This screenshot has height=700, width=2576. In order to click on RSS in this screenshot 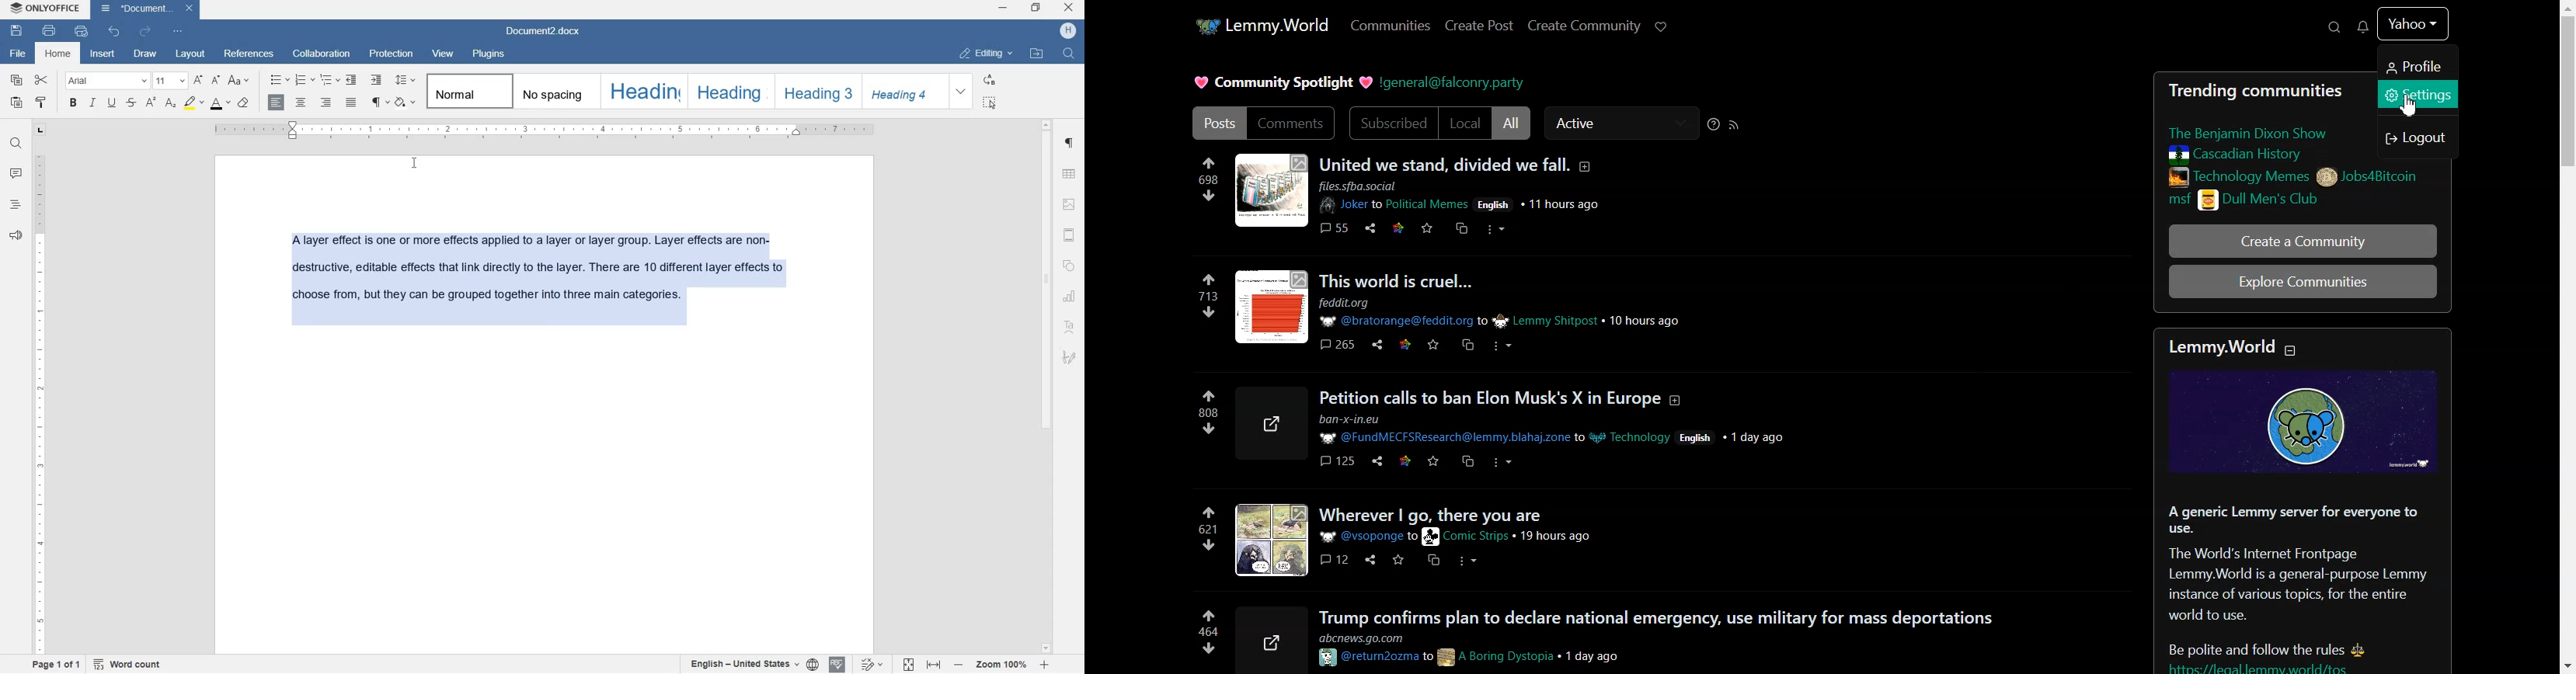, I will do `click(1735, 123)`.